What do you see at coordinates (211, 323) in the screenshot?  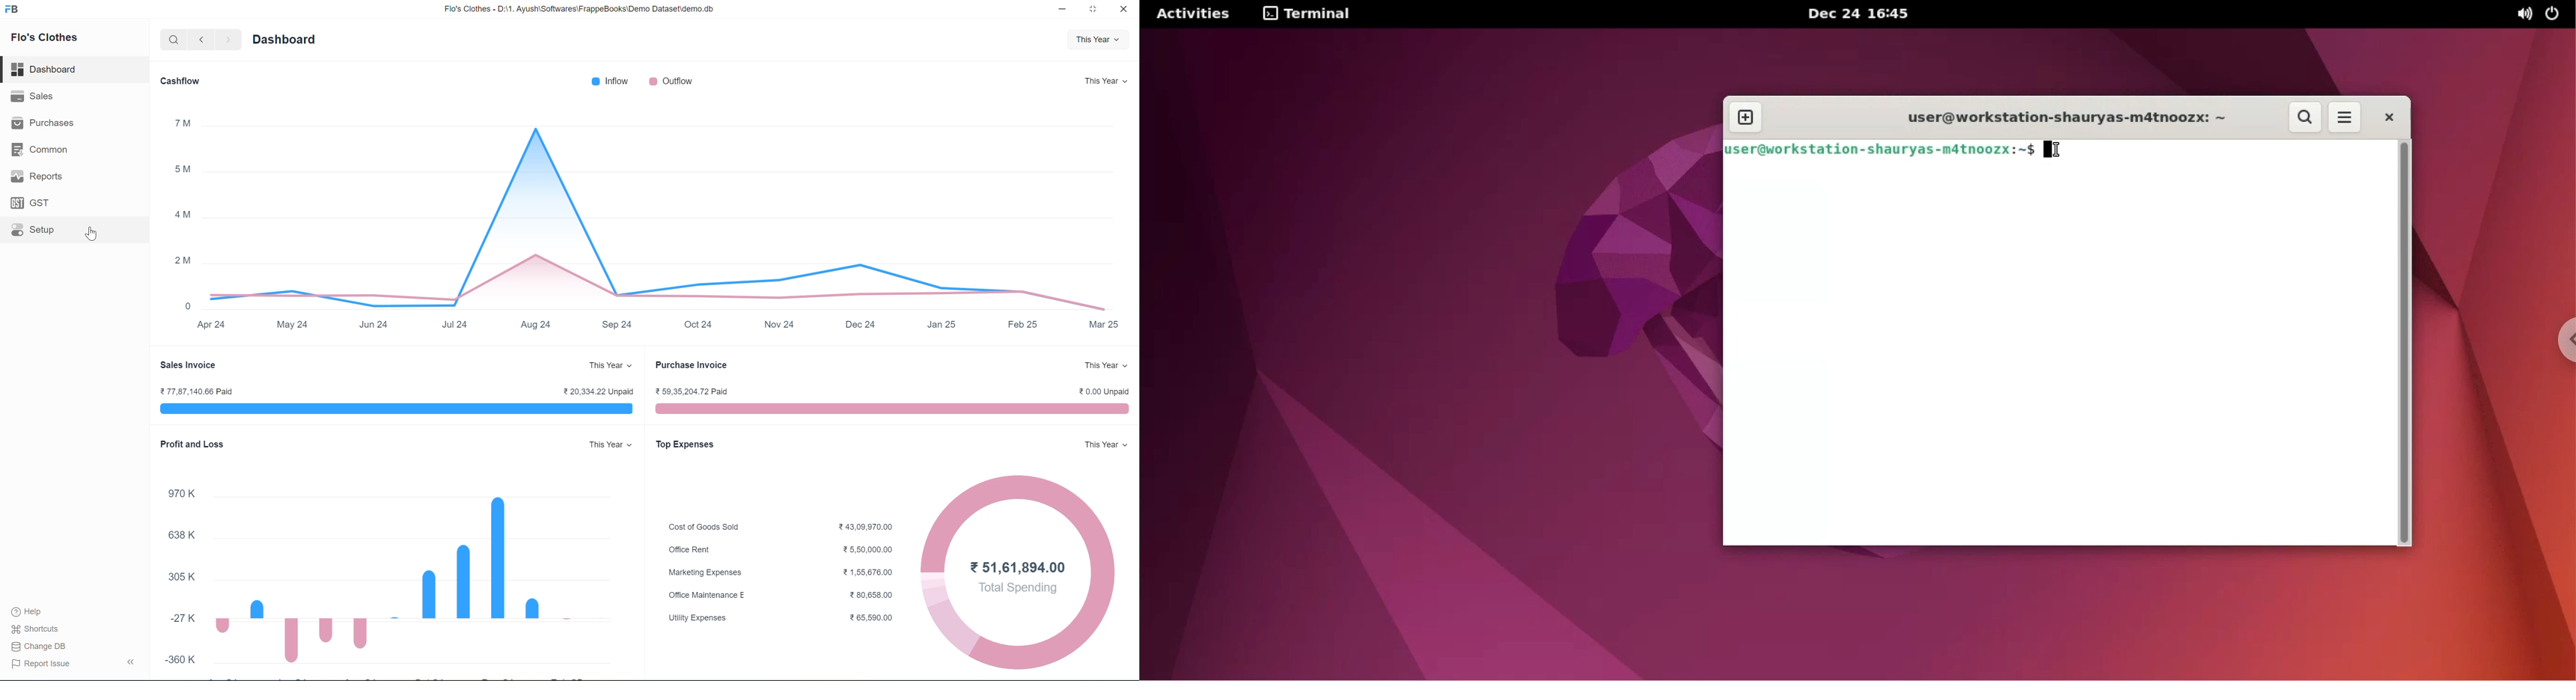 I see `Apr 24` at bounding box center [211, 323].